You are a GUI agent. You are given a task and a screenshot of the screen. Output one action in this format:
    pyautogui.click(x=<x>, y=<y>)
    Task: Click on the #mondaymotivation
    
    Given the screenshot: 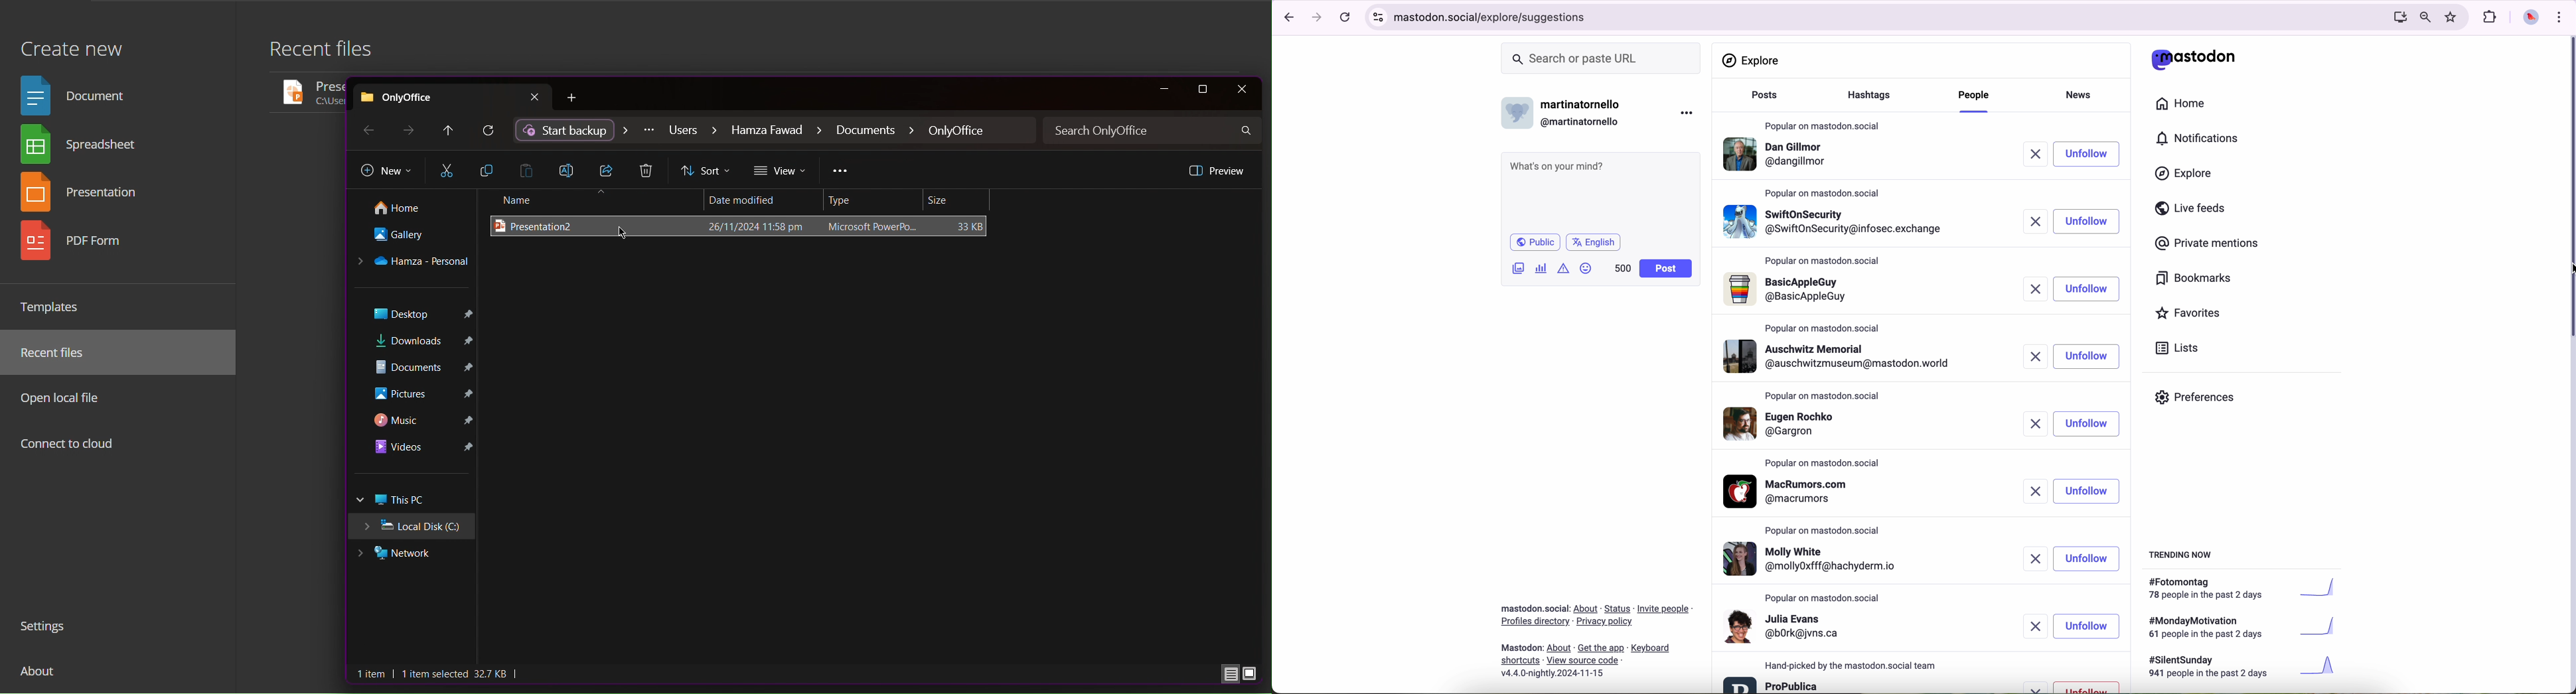 What is the action you would take?
    pyautogui.click(x=2241, y=627)
    